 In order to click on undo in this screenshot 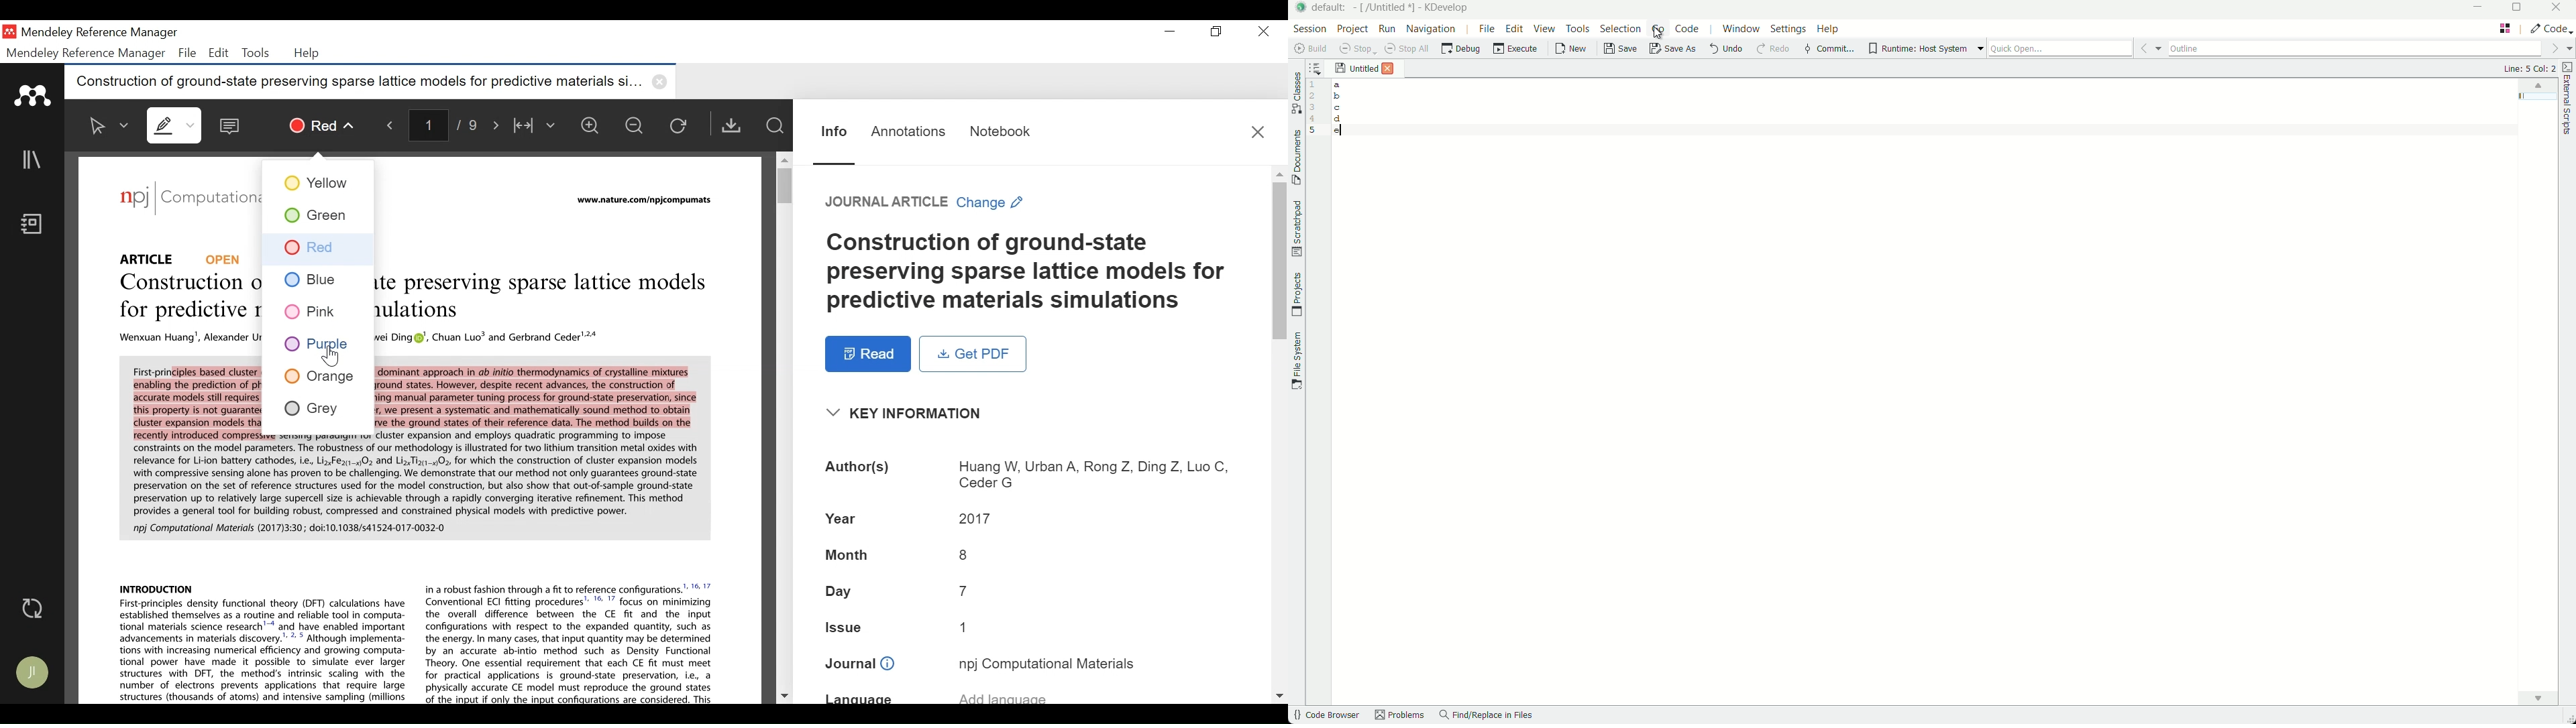, I will do `click(1725, 51)`.